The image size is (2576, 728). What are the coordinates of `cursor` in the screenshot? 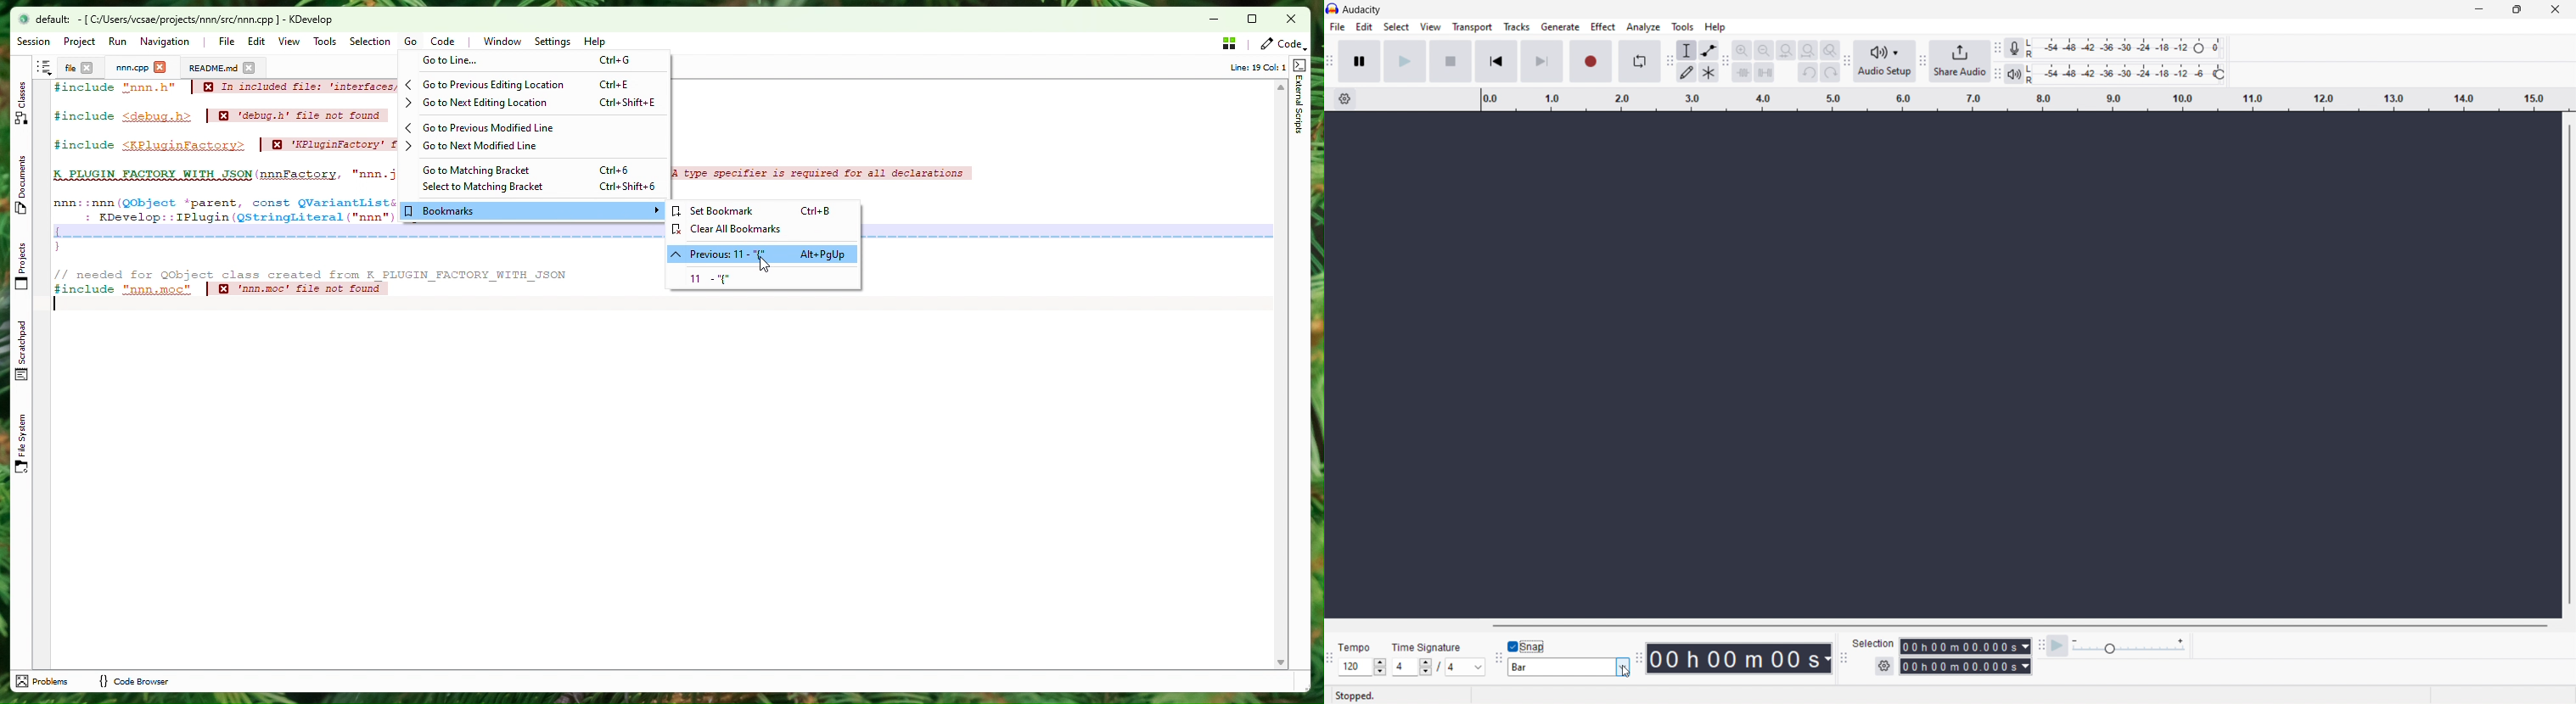 It's located at (765, 265).